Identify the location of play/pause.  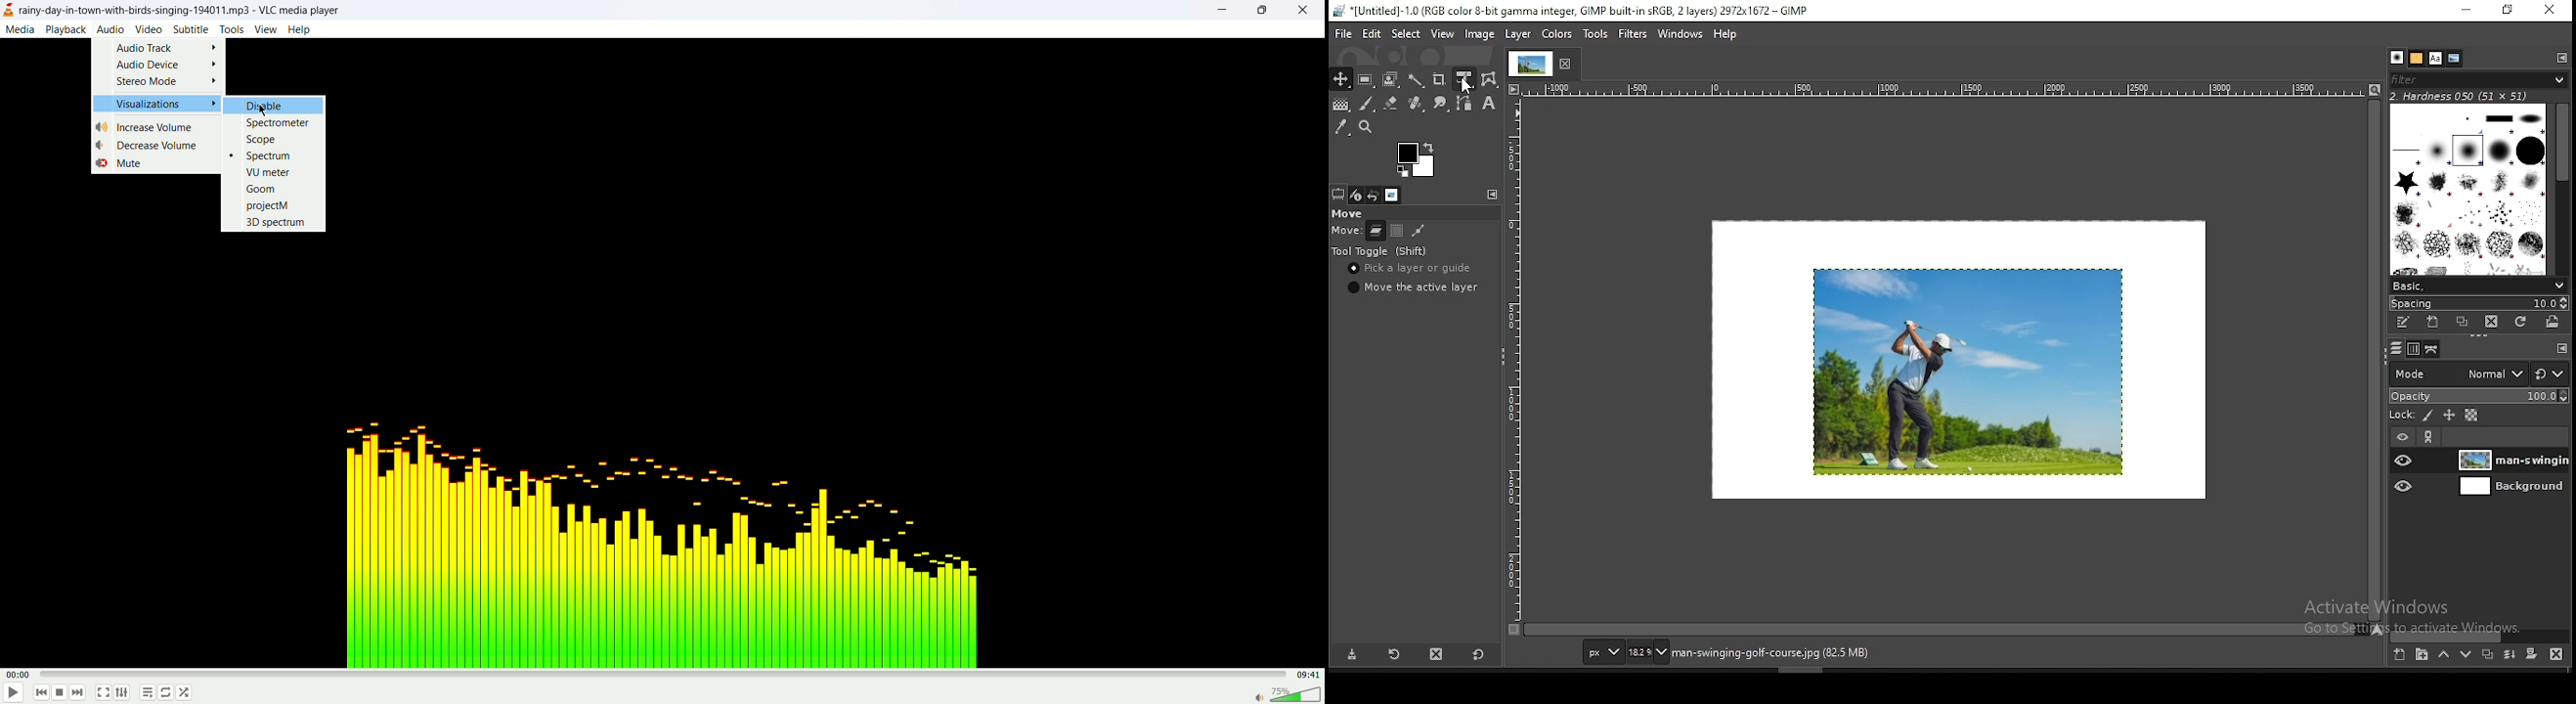
(12, 695).